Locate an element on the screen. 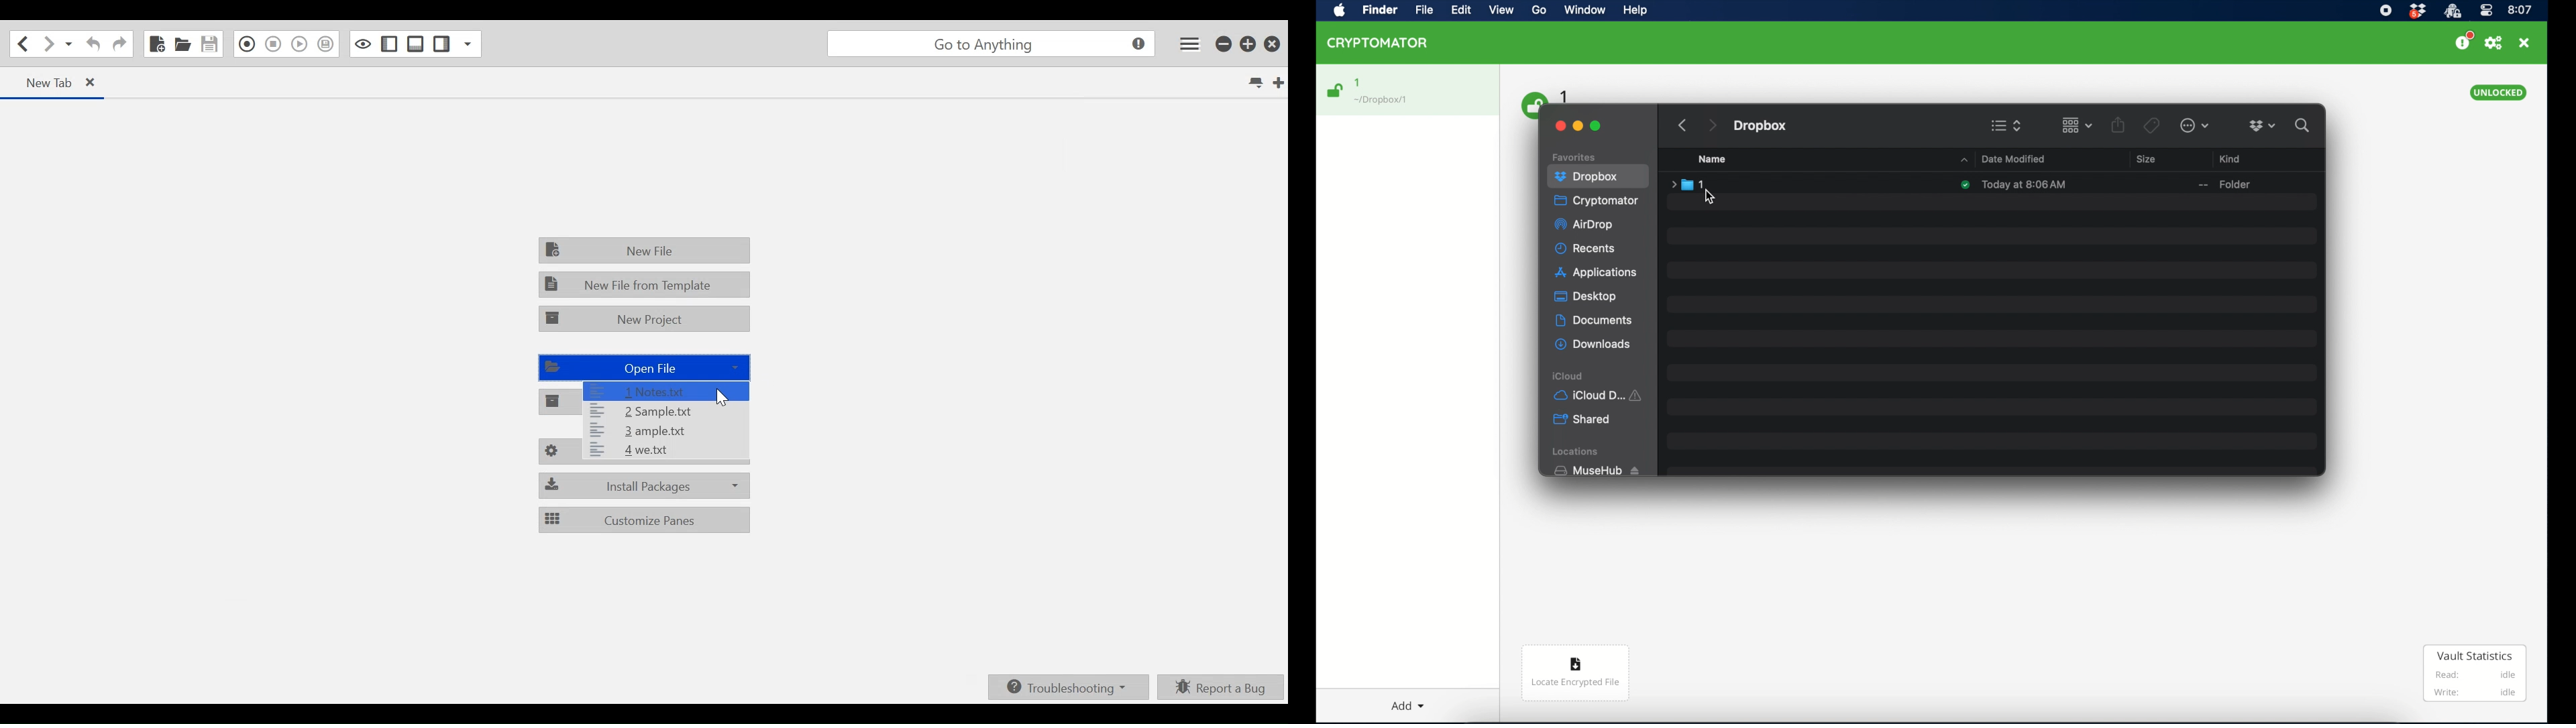 This screenshot has width=2576, height=728. CRYPTOMATOR is located at coordinates (1384, 45).